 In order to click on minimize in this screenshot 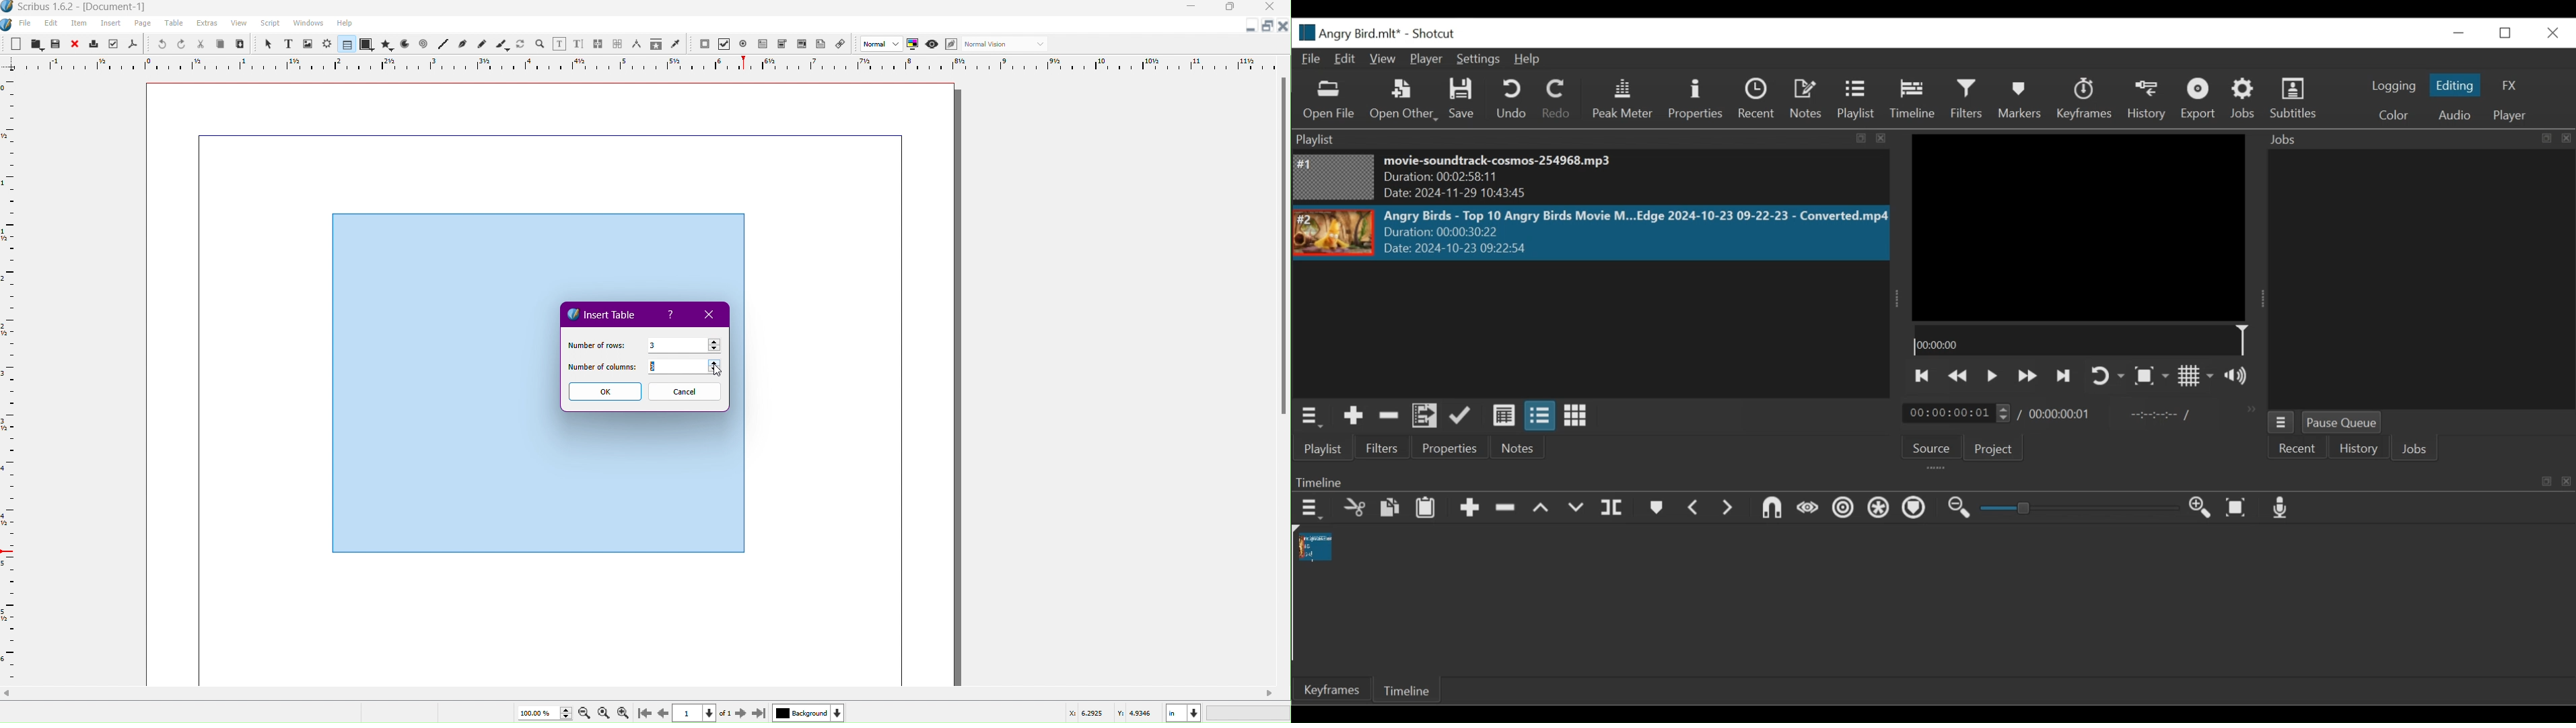, I will do `click(2459, 31)`.